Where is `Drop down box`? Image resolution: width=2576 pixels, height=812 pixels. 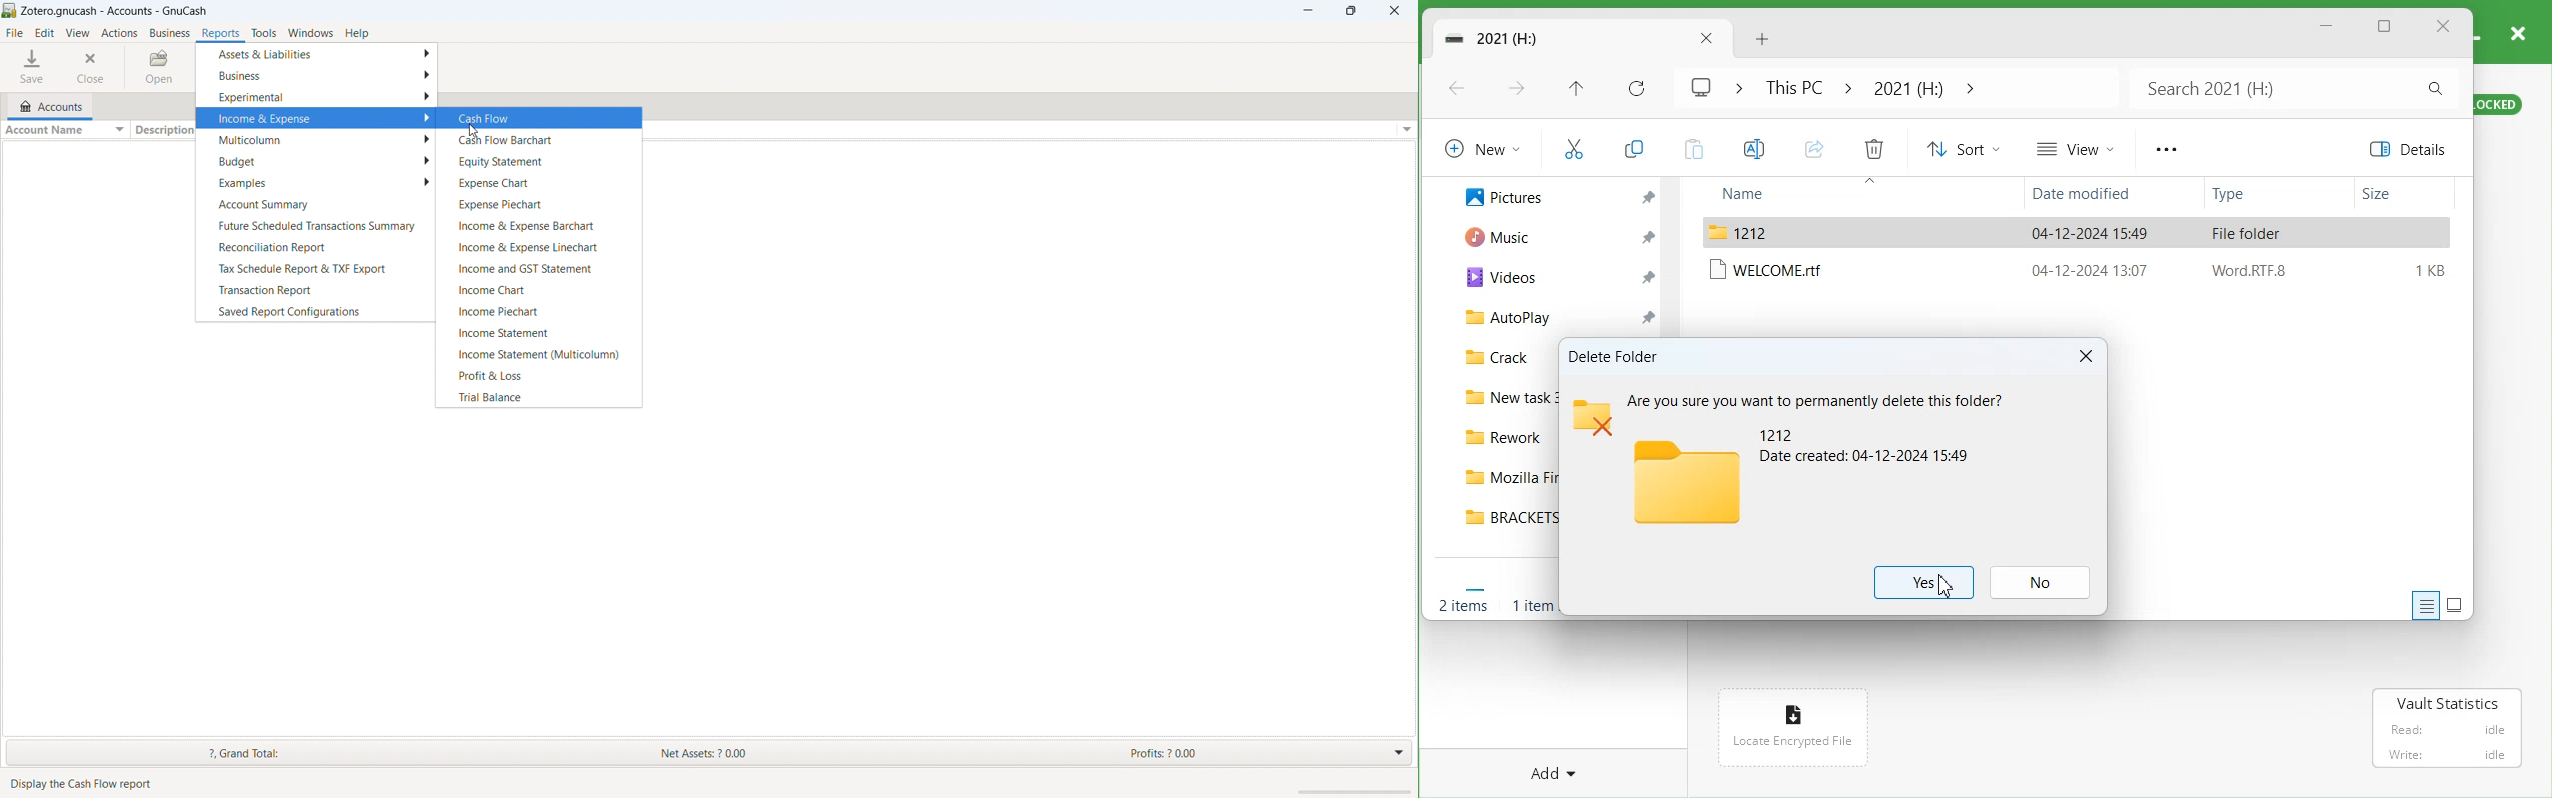
Drop down box is located at coordinates (1848, 87).